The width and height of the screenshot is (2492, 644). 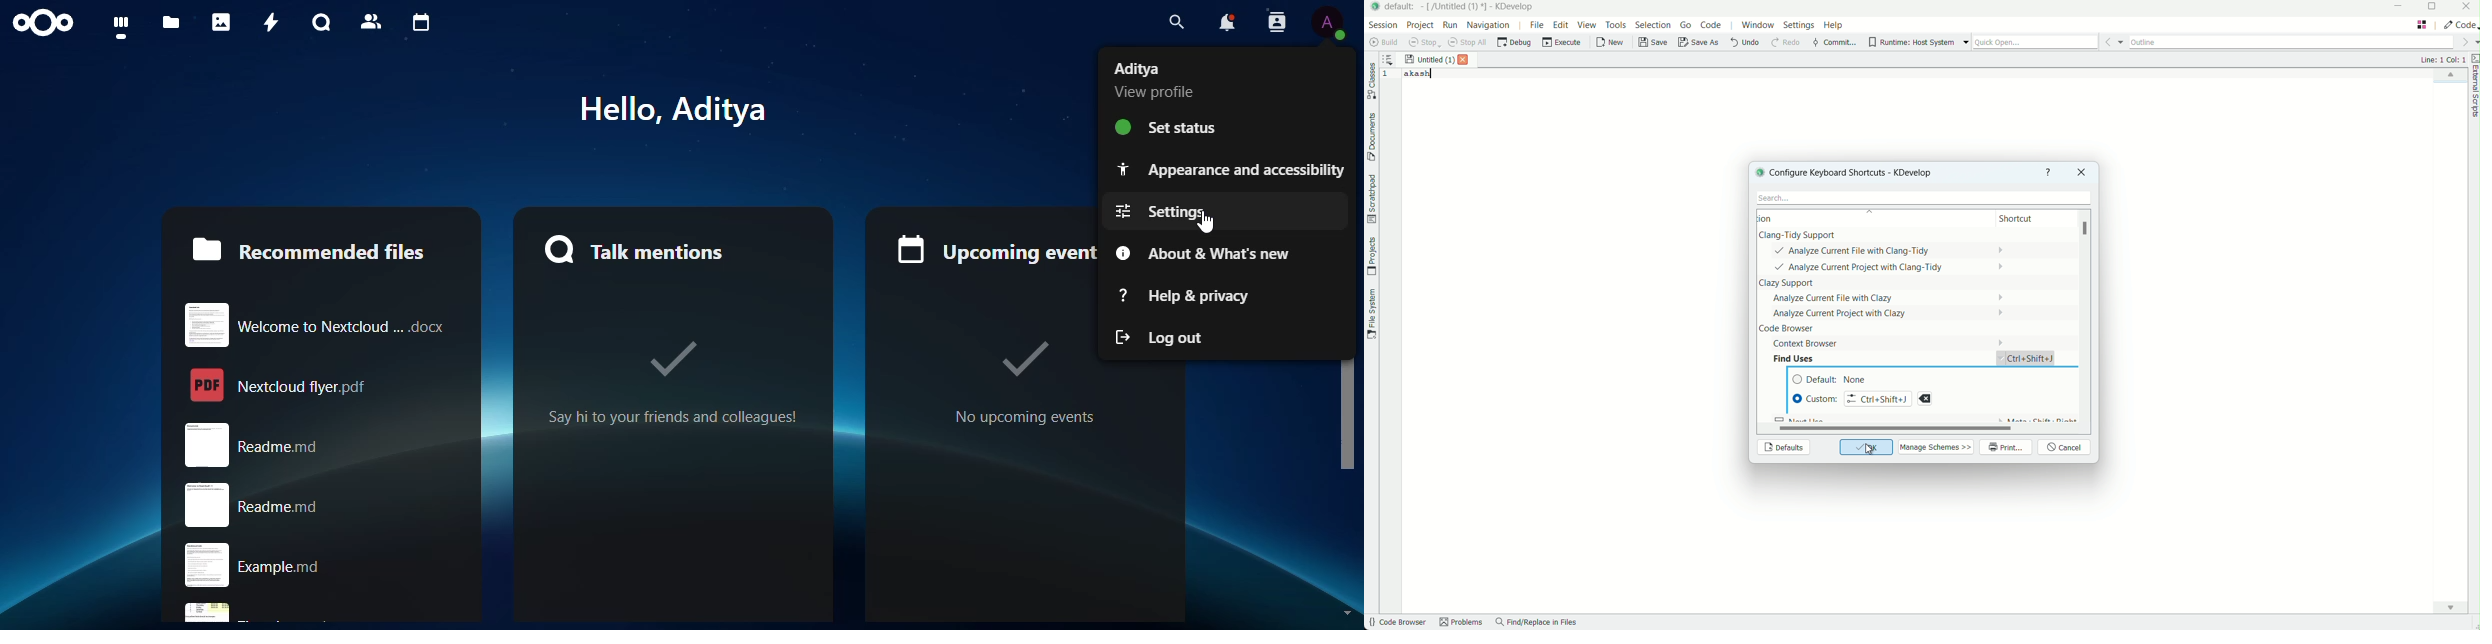 What do you see at coordinates (987, 378) in the screenshot?
I see `no upcoming events` at bounding box center [987, 378].